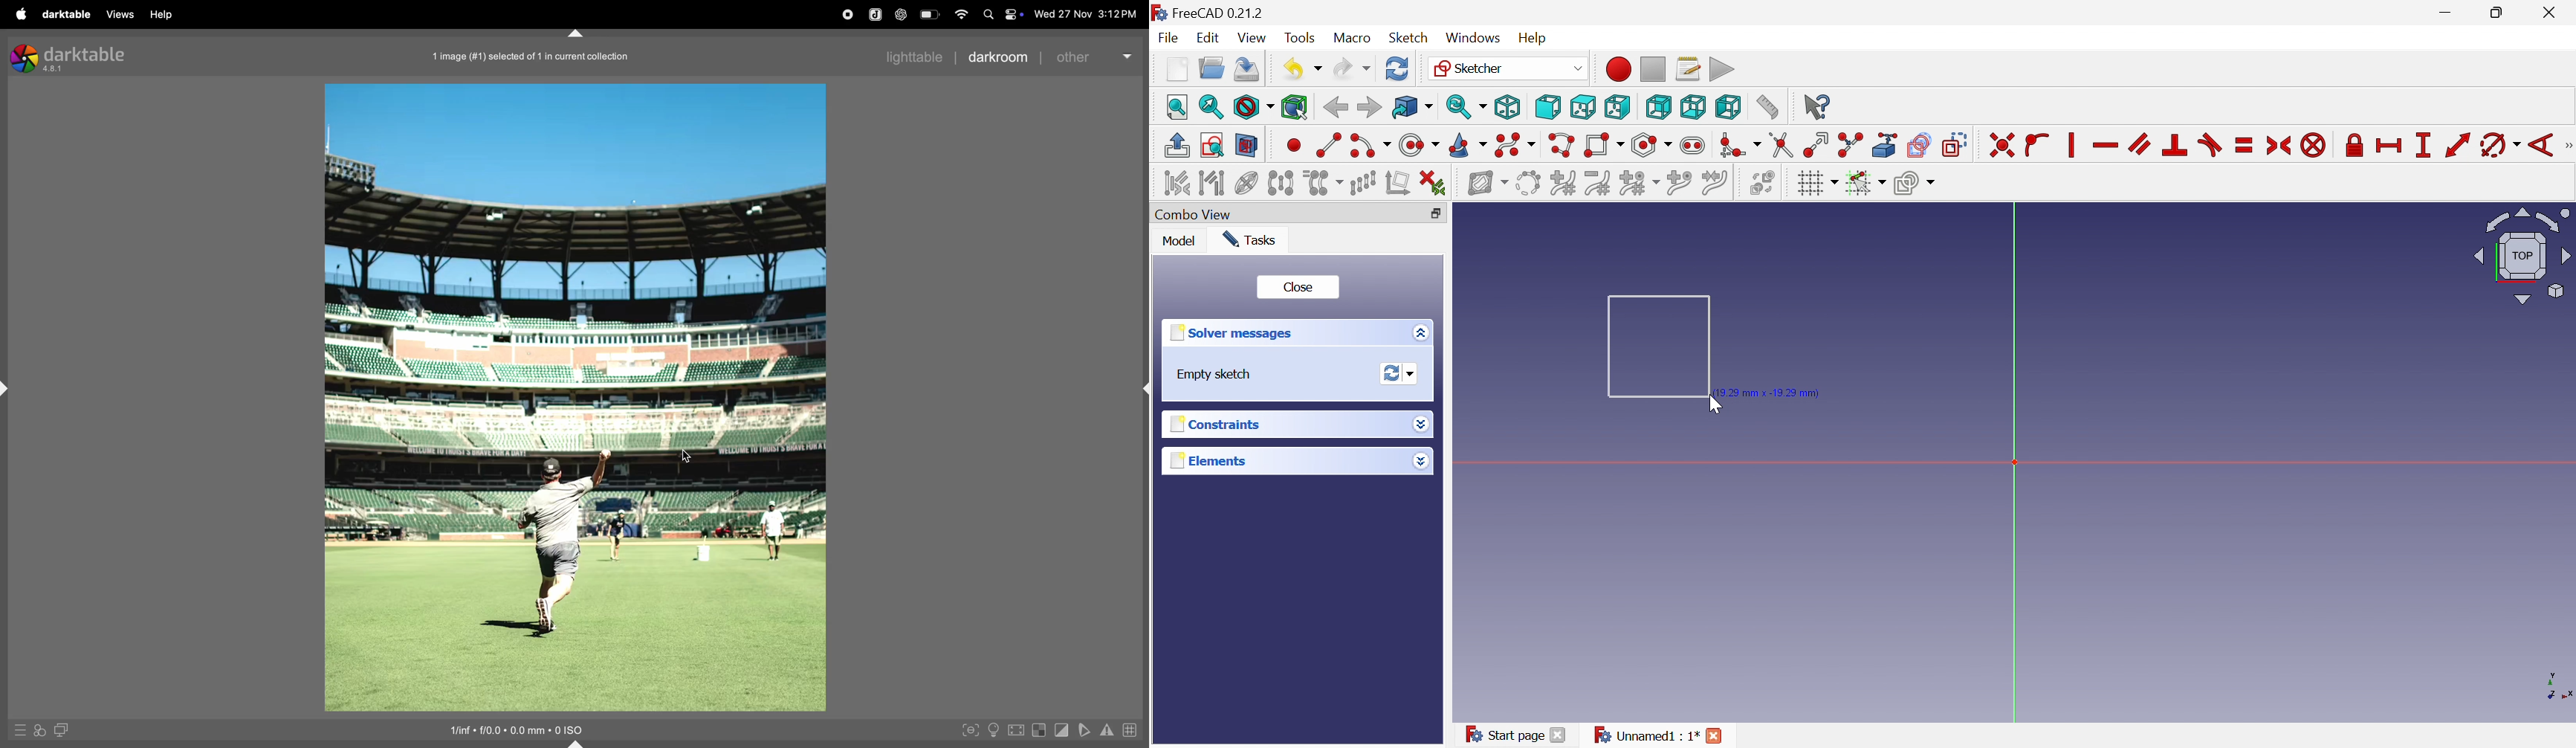  Describe the element at coordinates (63, 729) in the screenshot. I see `display second room` at that location.